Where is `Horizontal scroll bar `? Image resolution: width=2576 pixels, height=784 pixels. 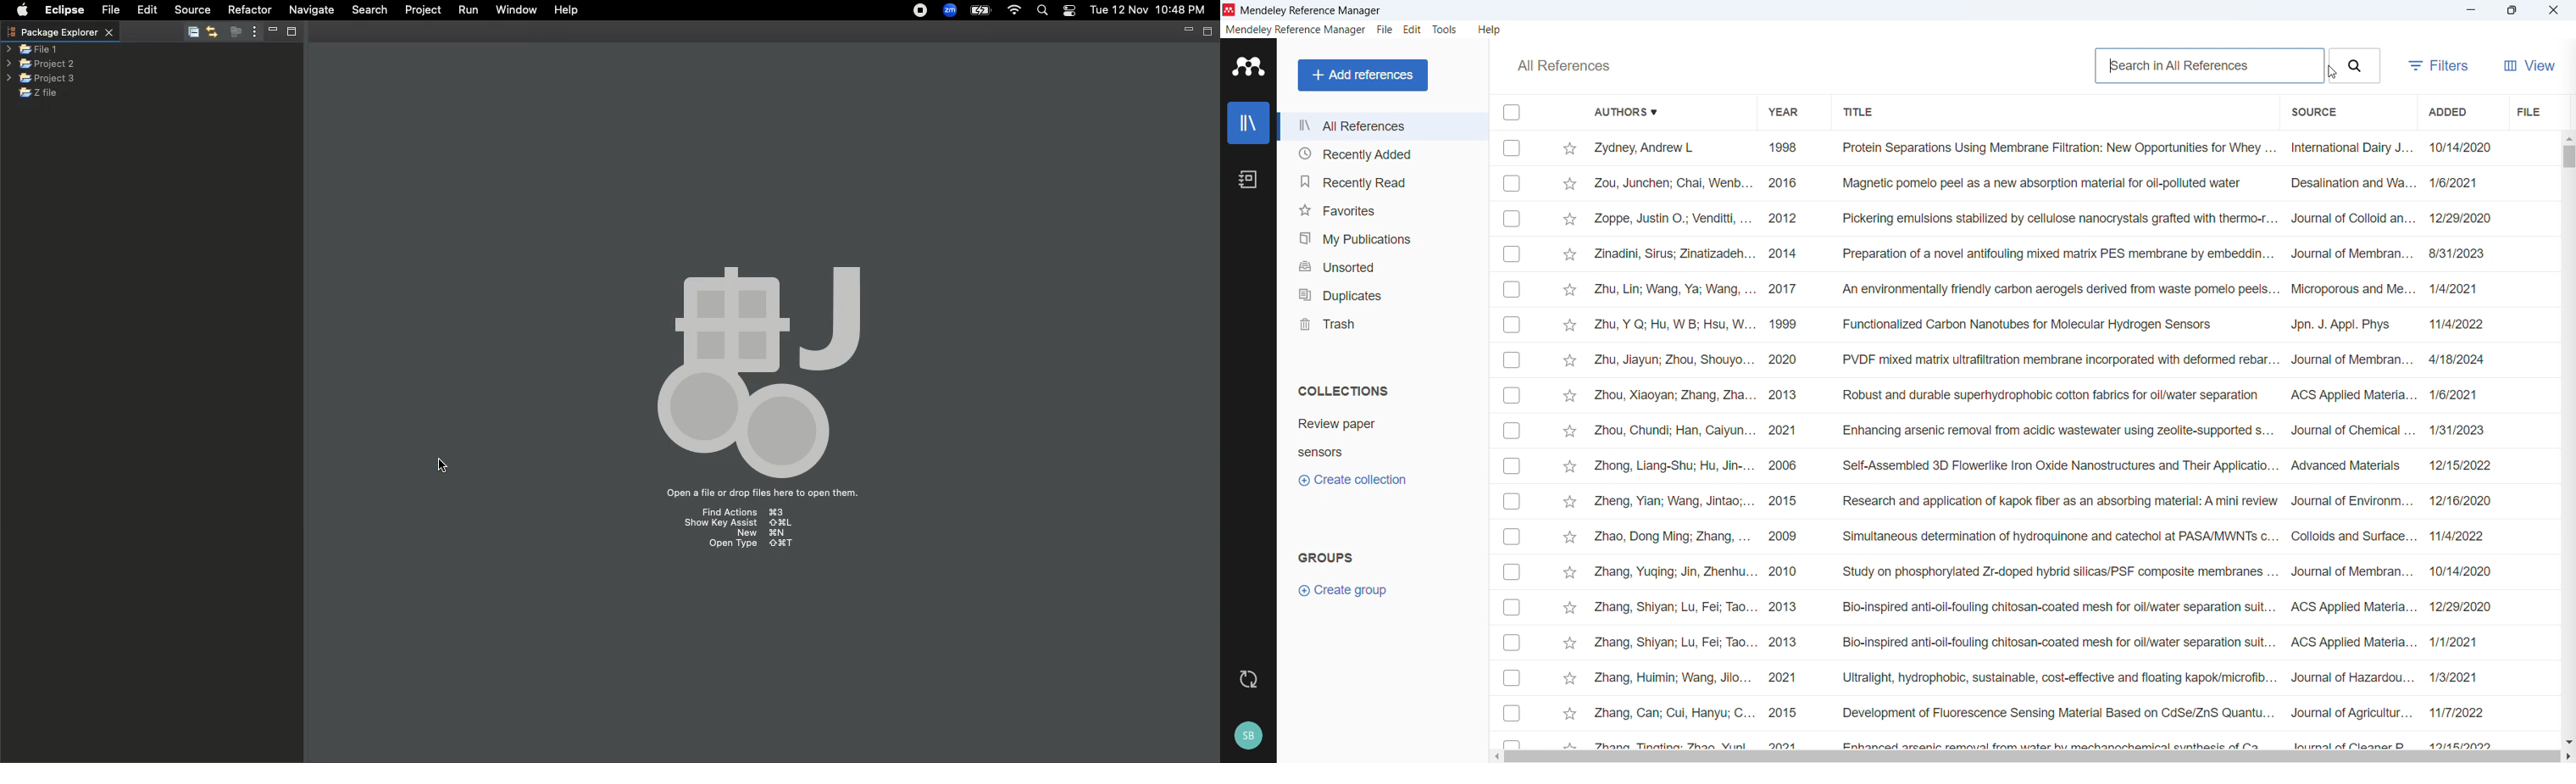 Horizontal scroll bar  is located at coordinates (2032, 757).